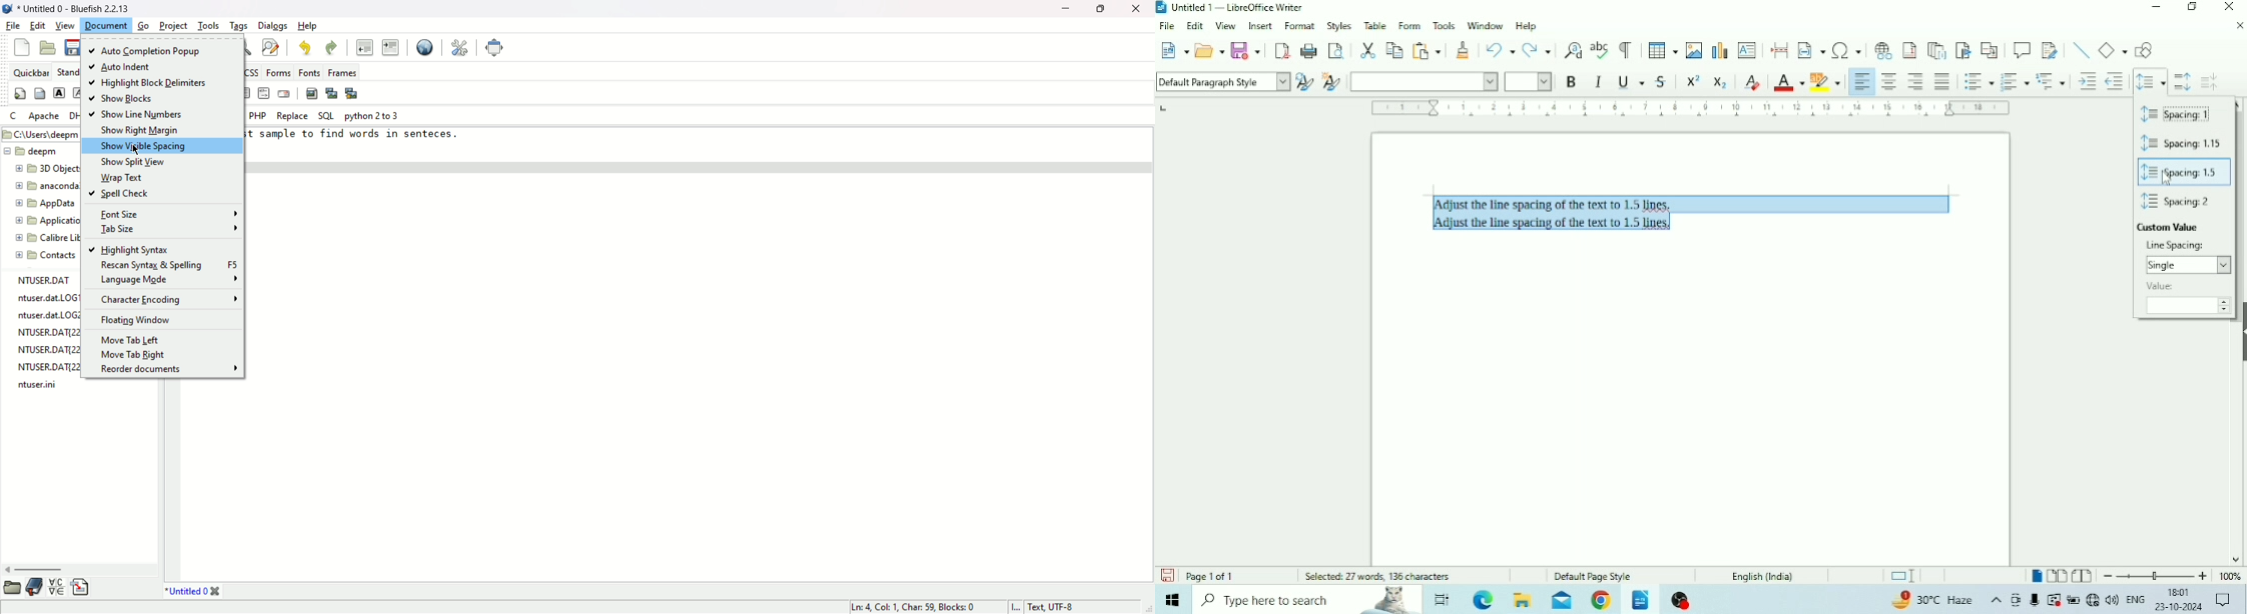 This screenshot has height=616, width=2268. What do you see at coordinates (1906, 576) in the screenshot?
I see `Standard selection` at bounding box center [1906, 576].